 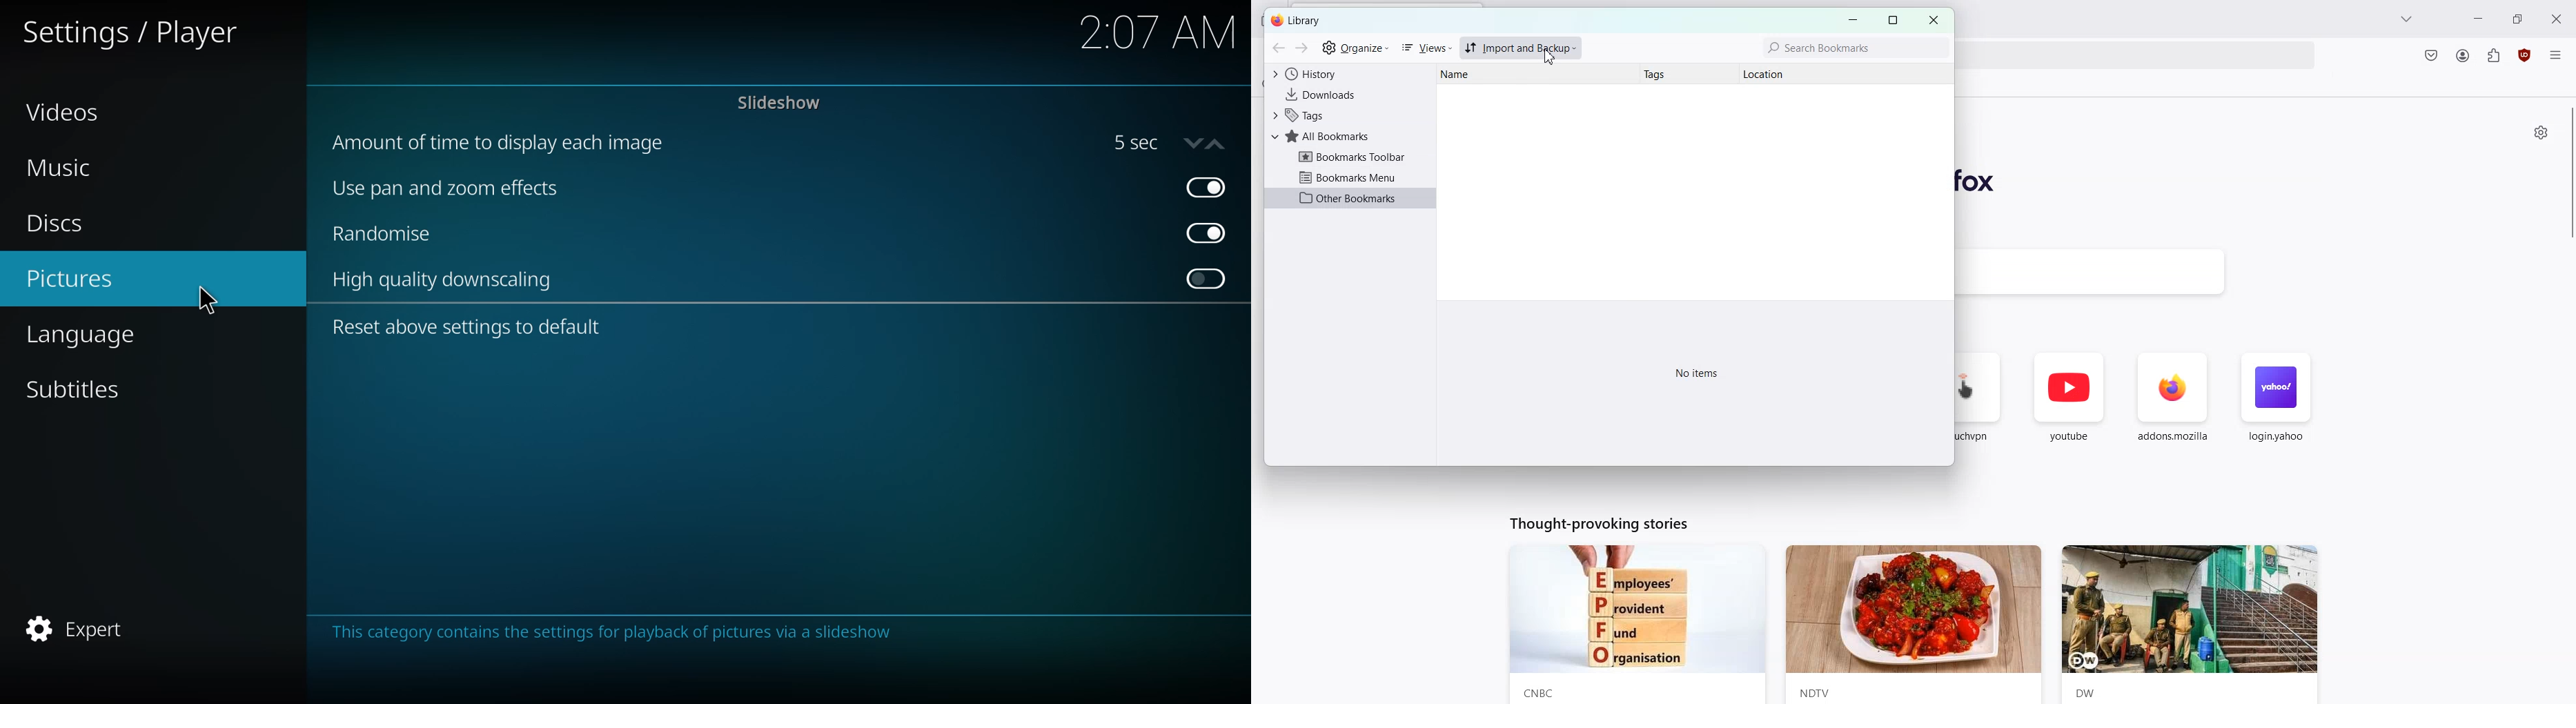 I want to click on Maximize, so click(x=2517, y=17).